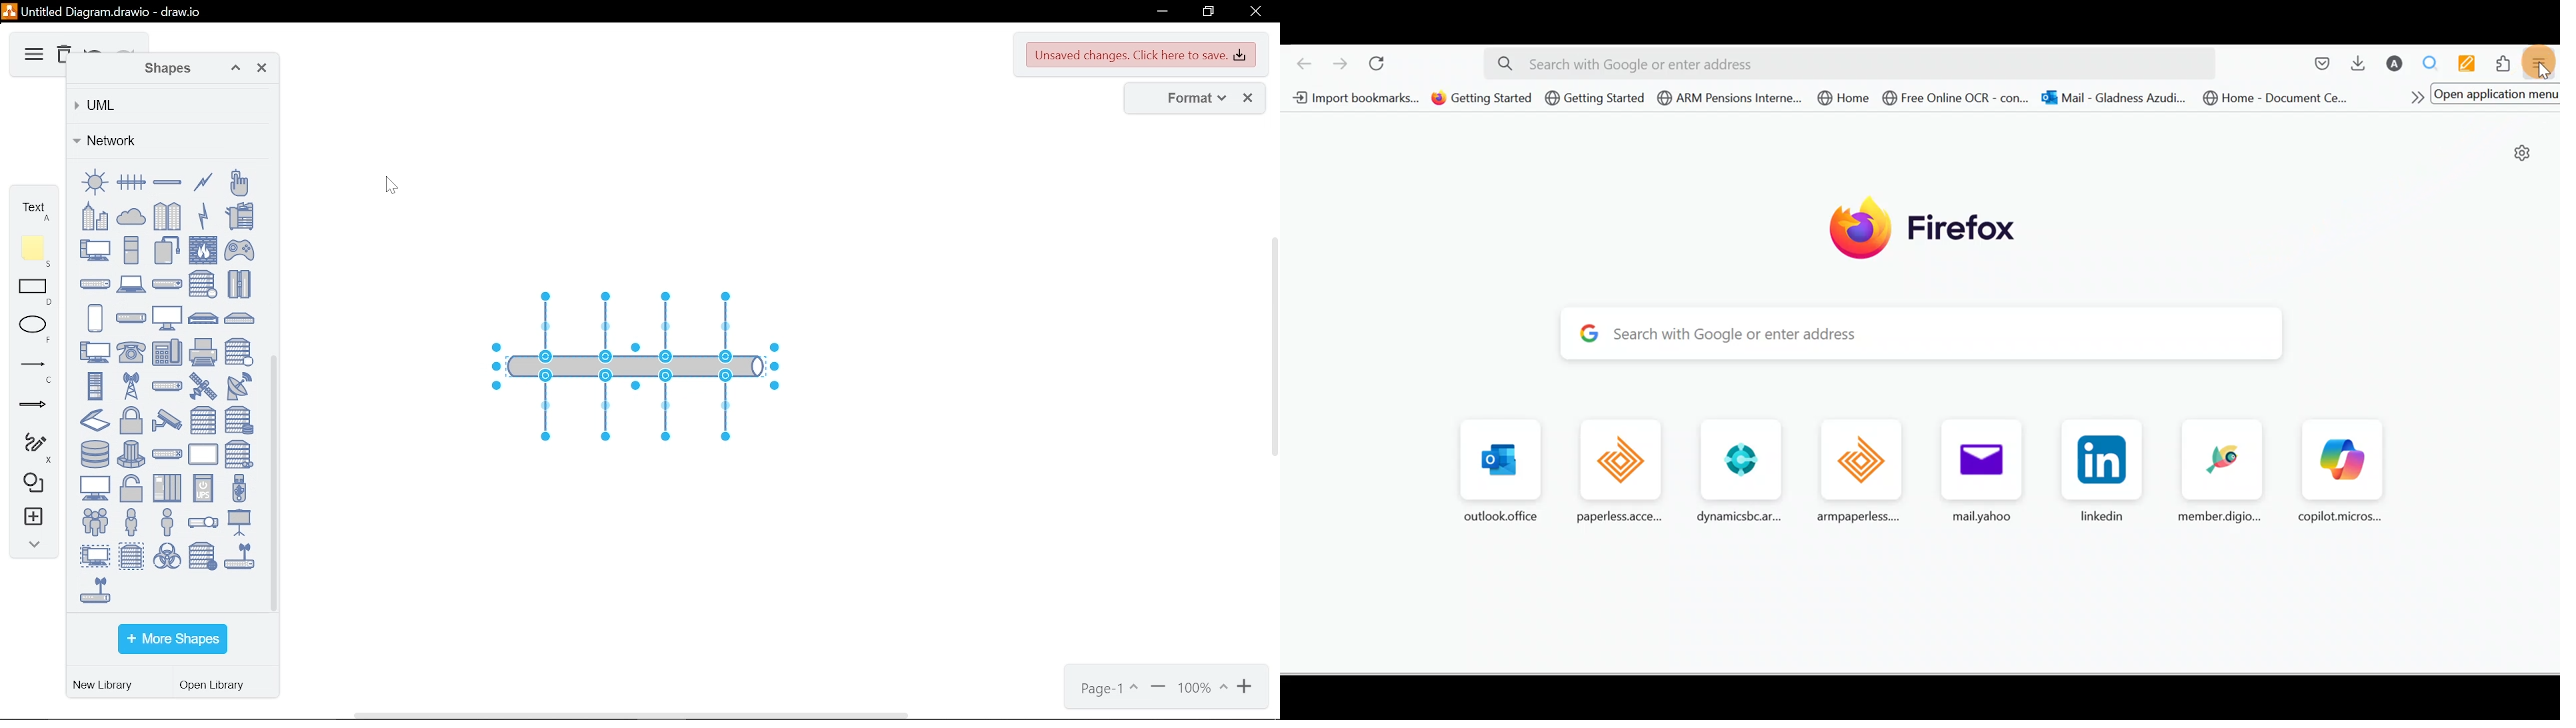 The width and height of the screenshot is (2576, 728). What do you see at coordinates (95, 521) in the screenshot?
I see `users` at bounding box center [95, 521].